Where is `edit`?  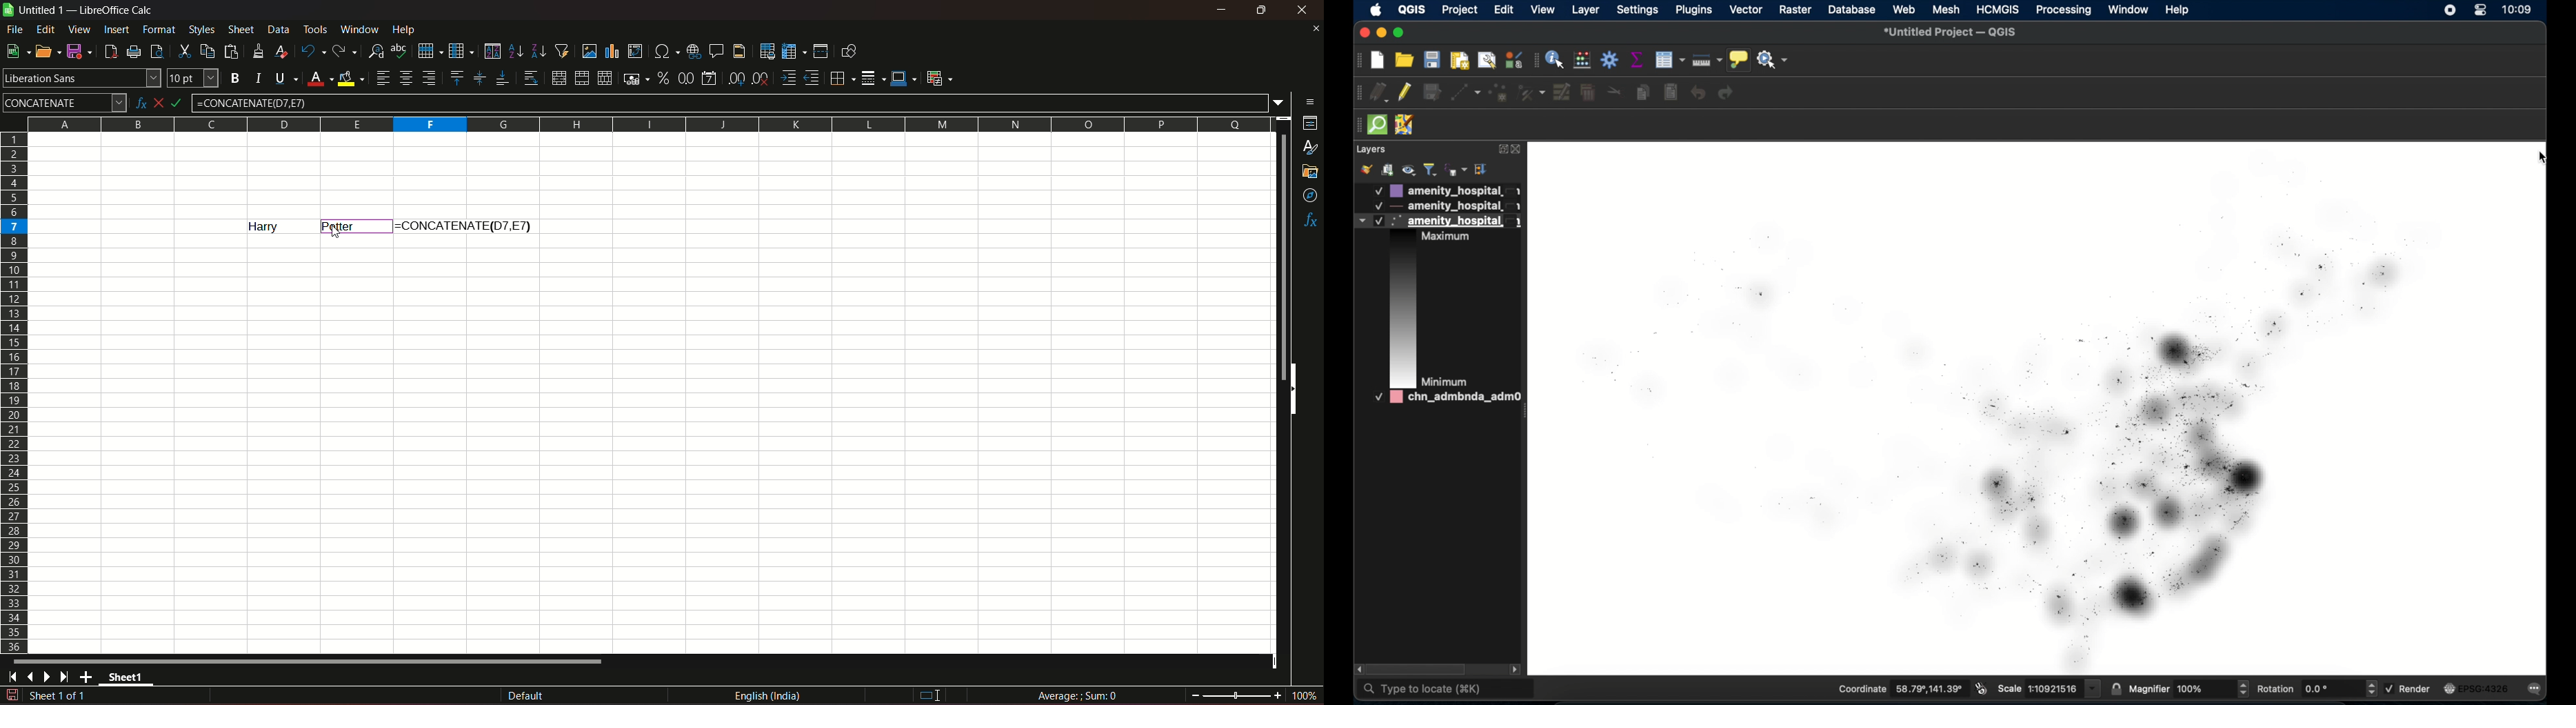 edit is located at coordinates (46, 29).